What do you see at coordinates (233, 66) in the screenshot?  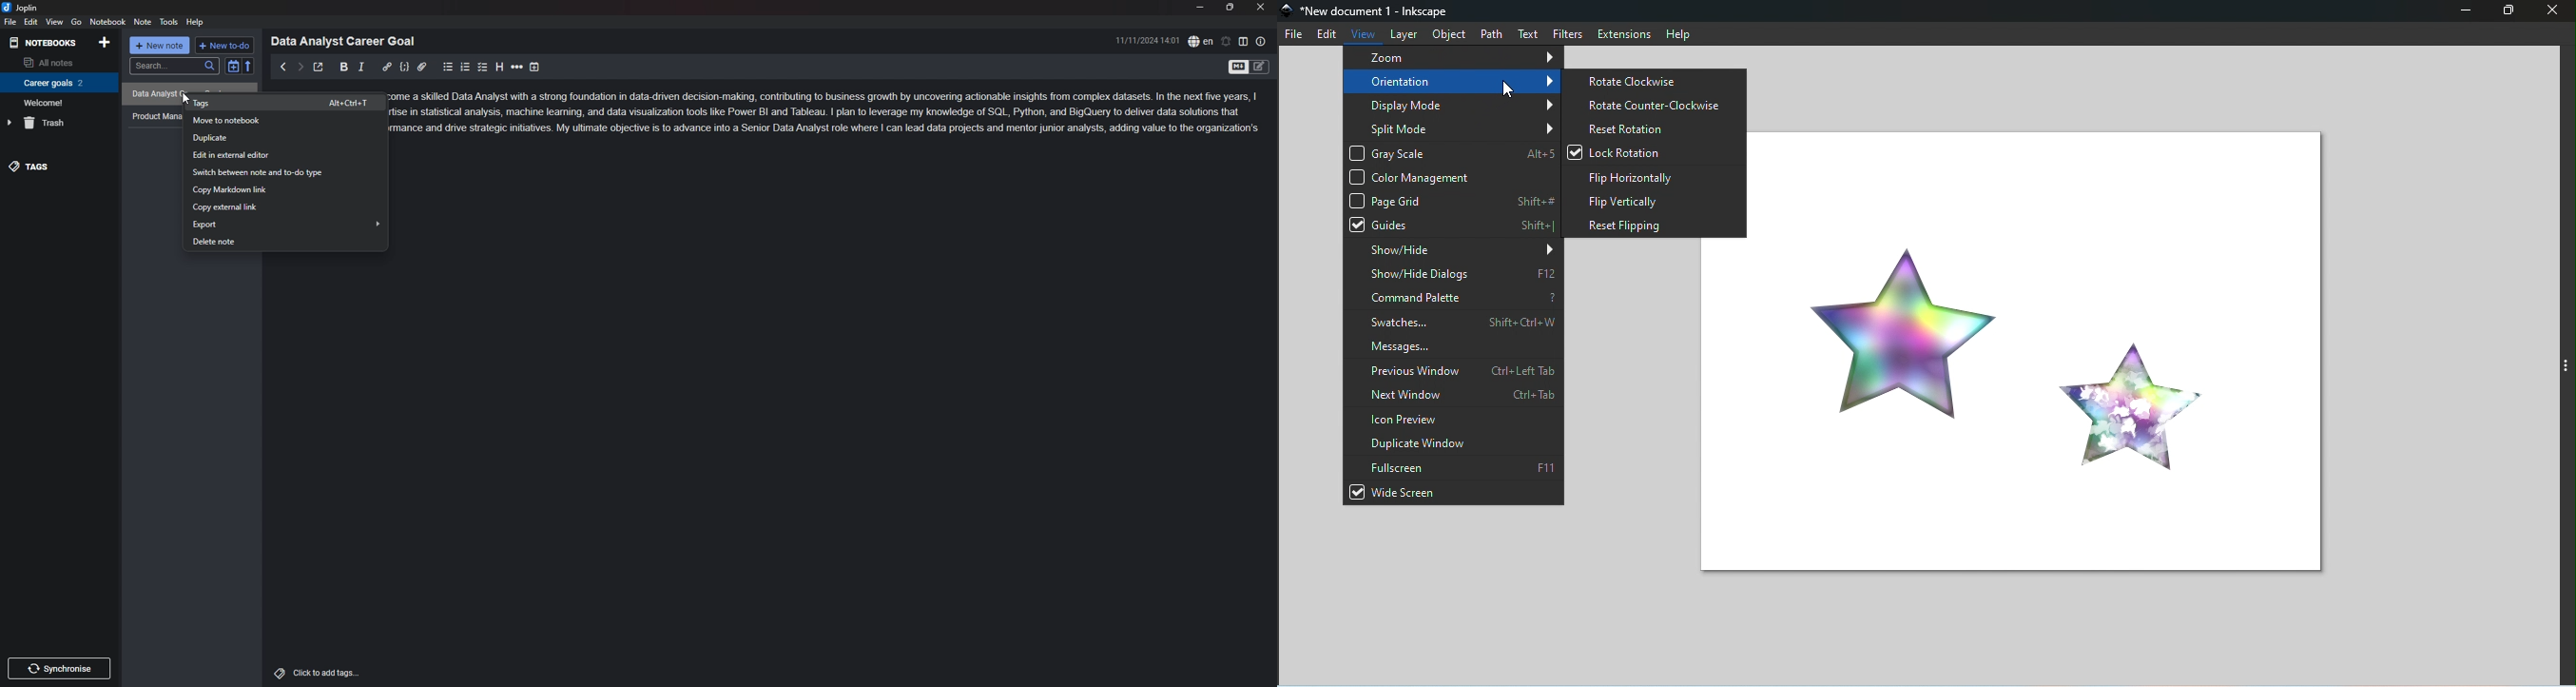 I see `toggle sort order` at bounding box center [233, 66].